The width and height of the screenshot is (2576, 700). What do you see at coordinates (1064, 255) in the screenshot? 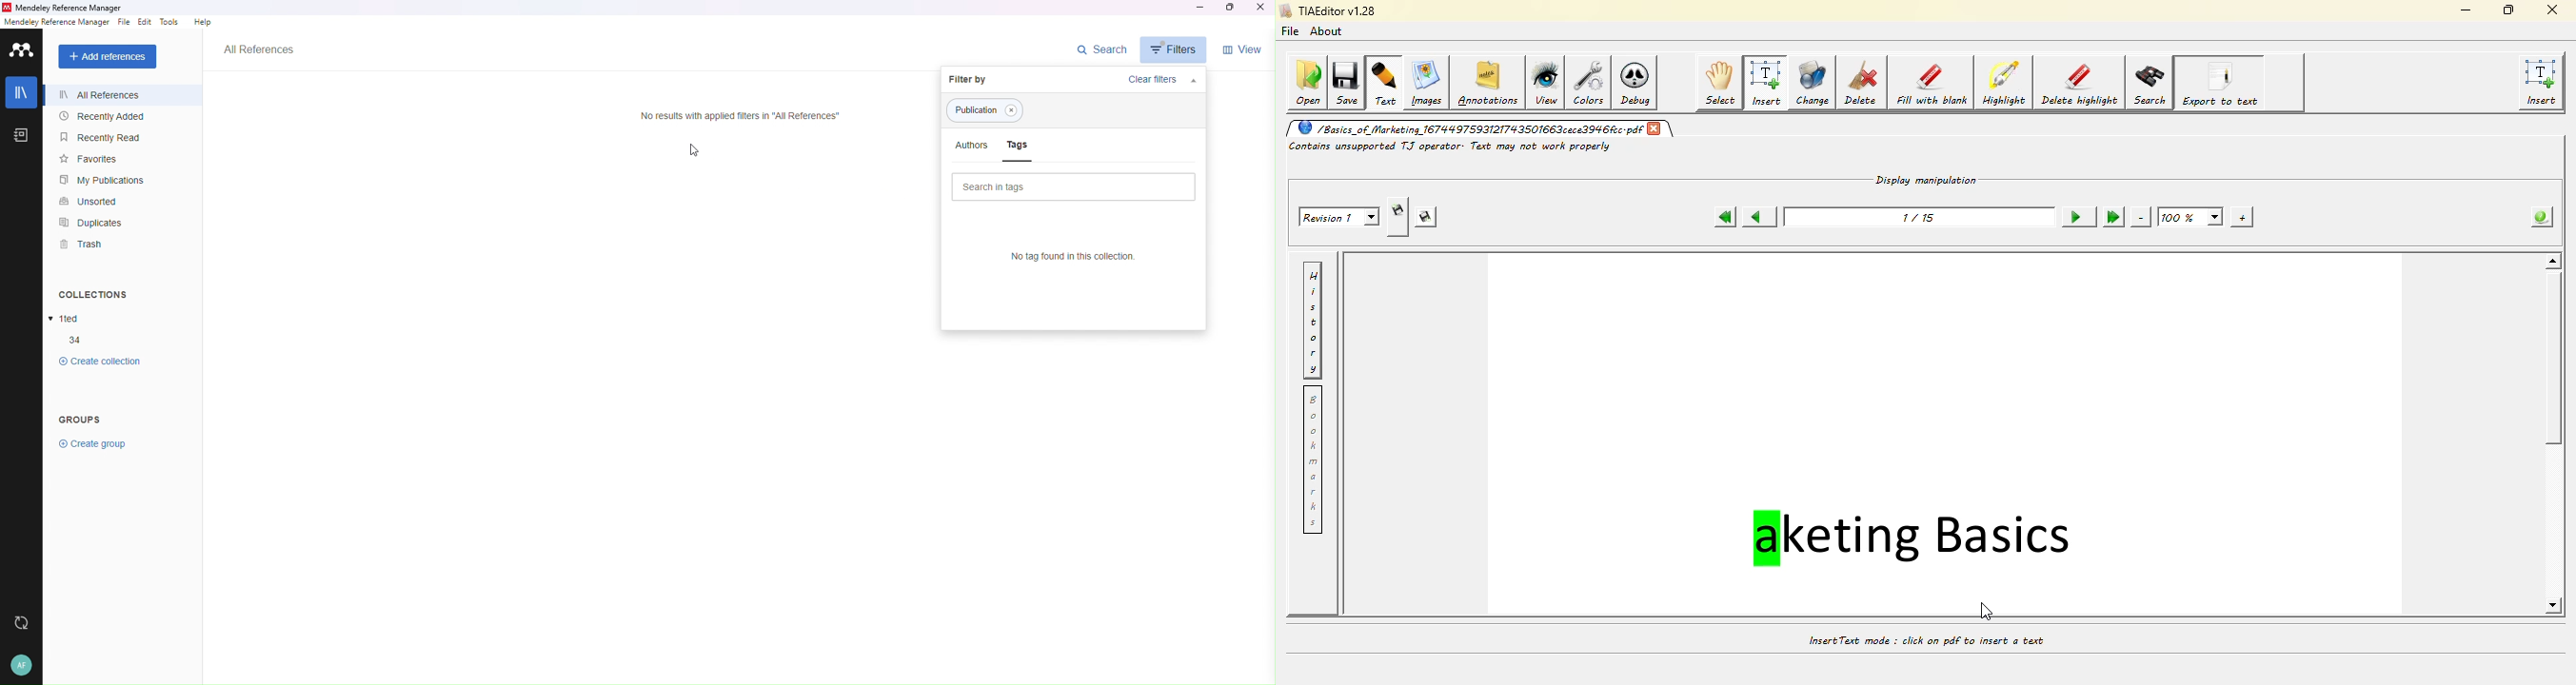
I see `No tag found in this collection.` at bounding box center [1064, 255].